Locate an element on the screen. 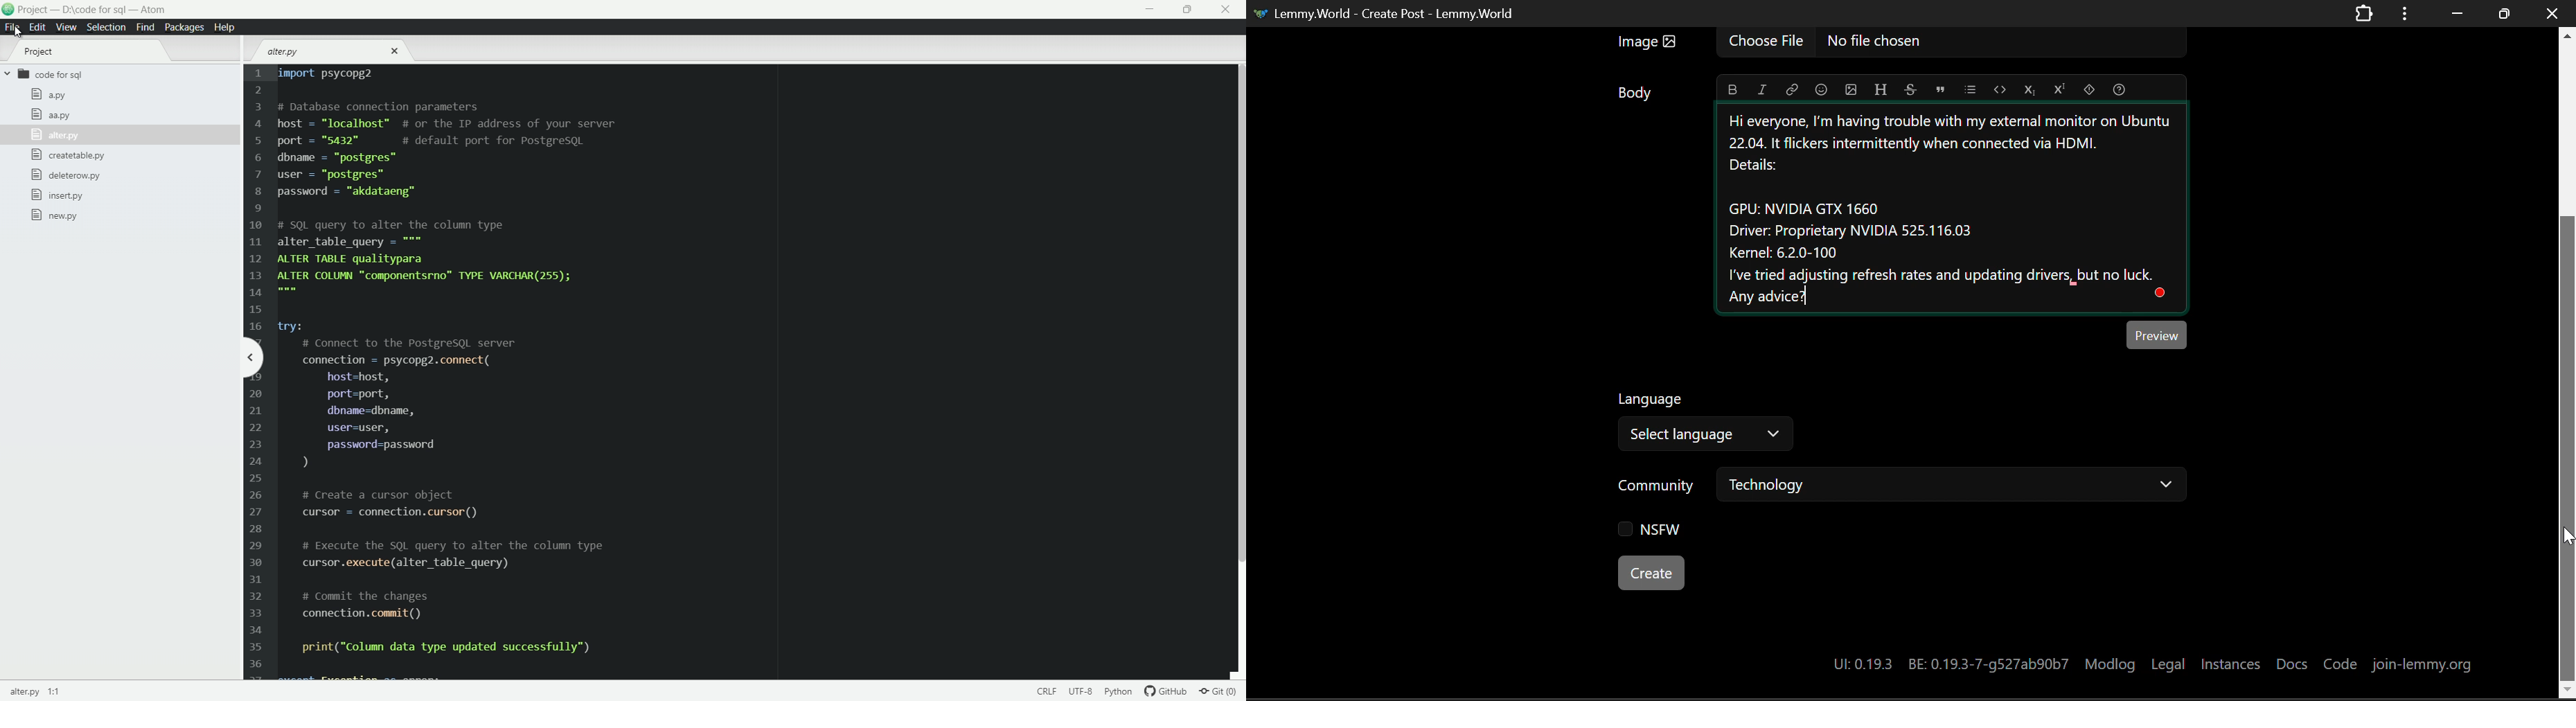 The height and width of the screenshot is (728, 2576). Body is located at coordinates (1635, 92).